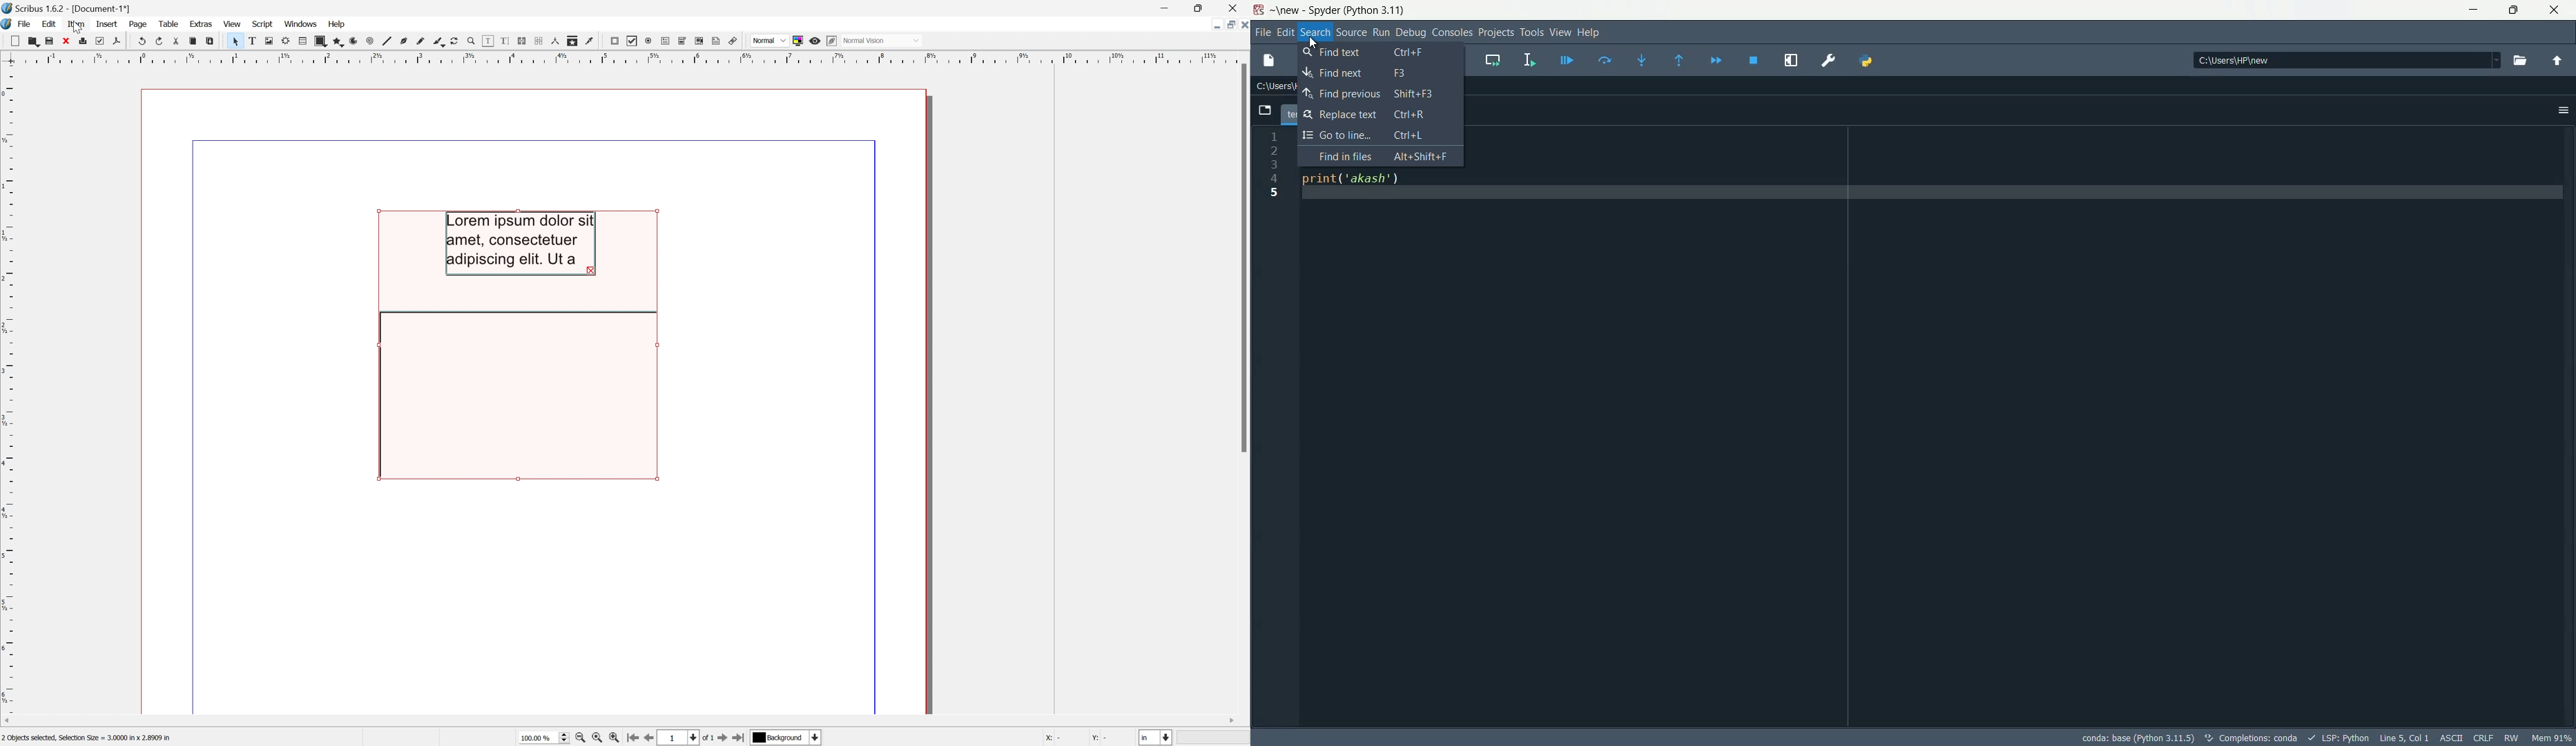 This screenshot has width=2576, height=756. Describe the element at coordinates (652, 738) in the screenshot. I see `Go to the previous page` at that location.